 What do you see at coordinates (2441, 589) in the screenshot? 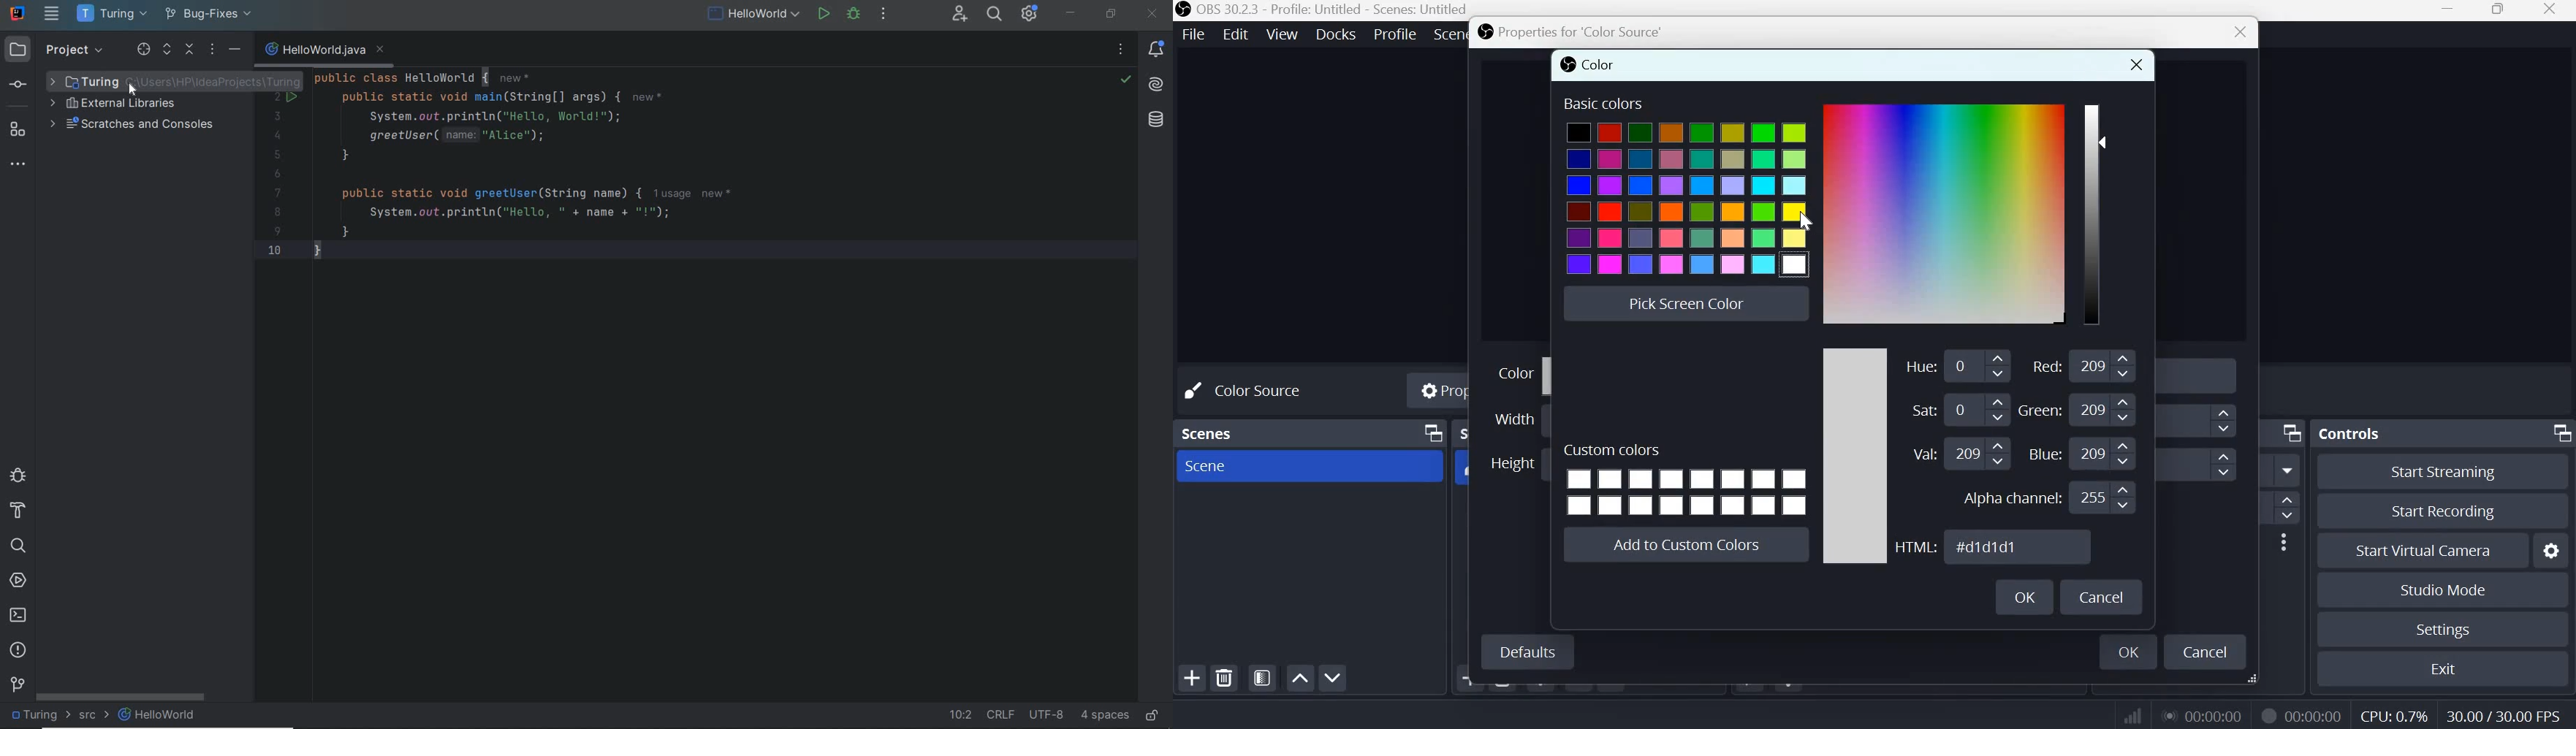
I see `Studio mode` at bounding box center [2441, 589].